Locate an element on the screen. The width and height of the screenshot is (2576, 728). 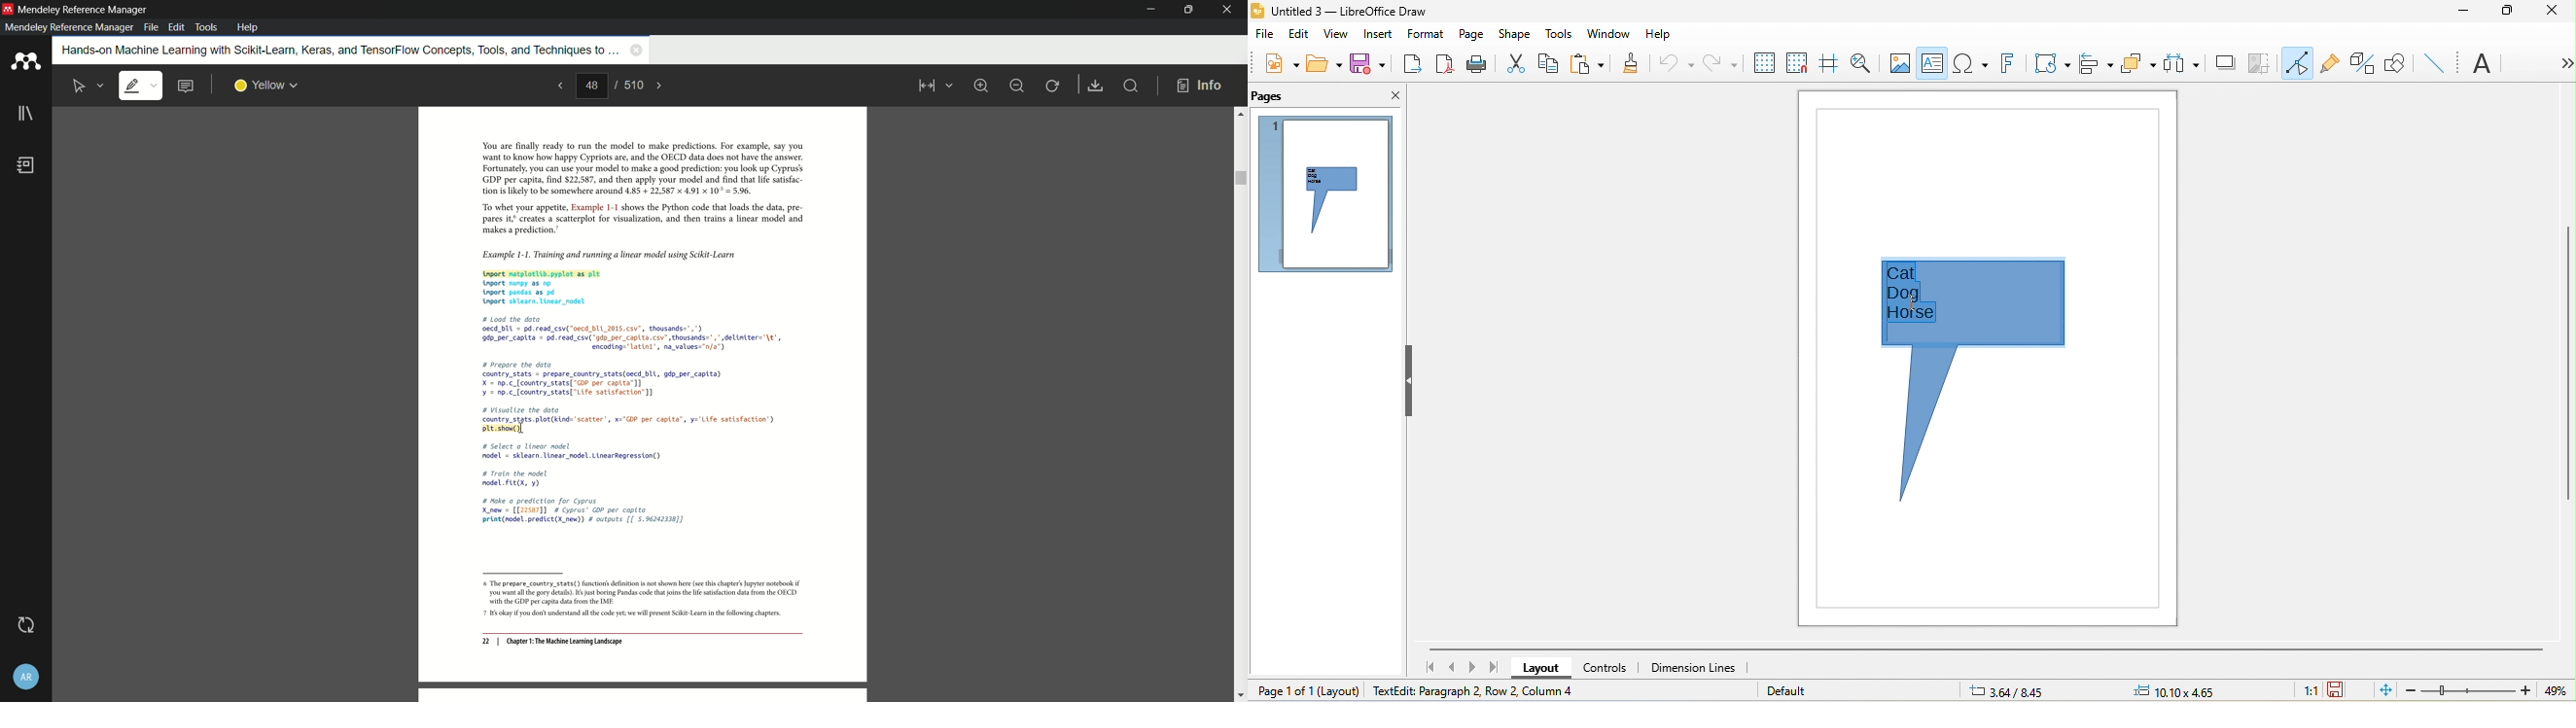
insert is located at coordinates (1378, 34).